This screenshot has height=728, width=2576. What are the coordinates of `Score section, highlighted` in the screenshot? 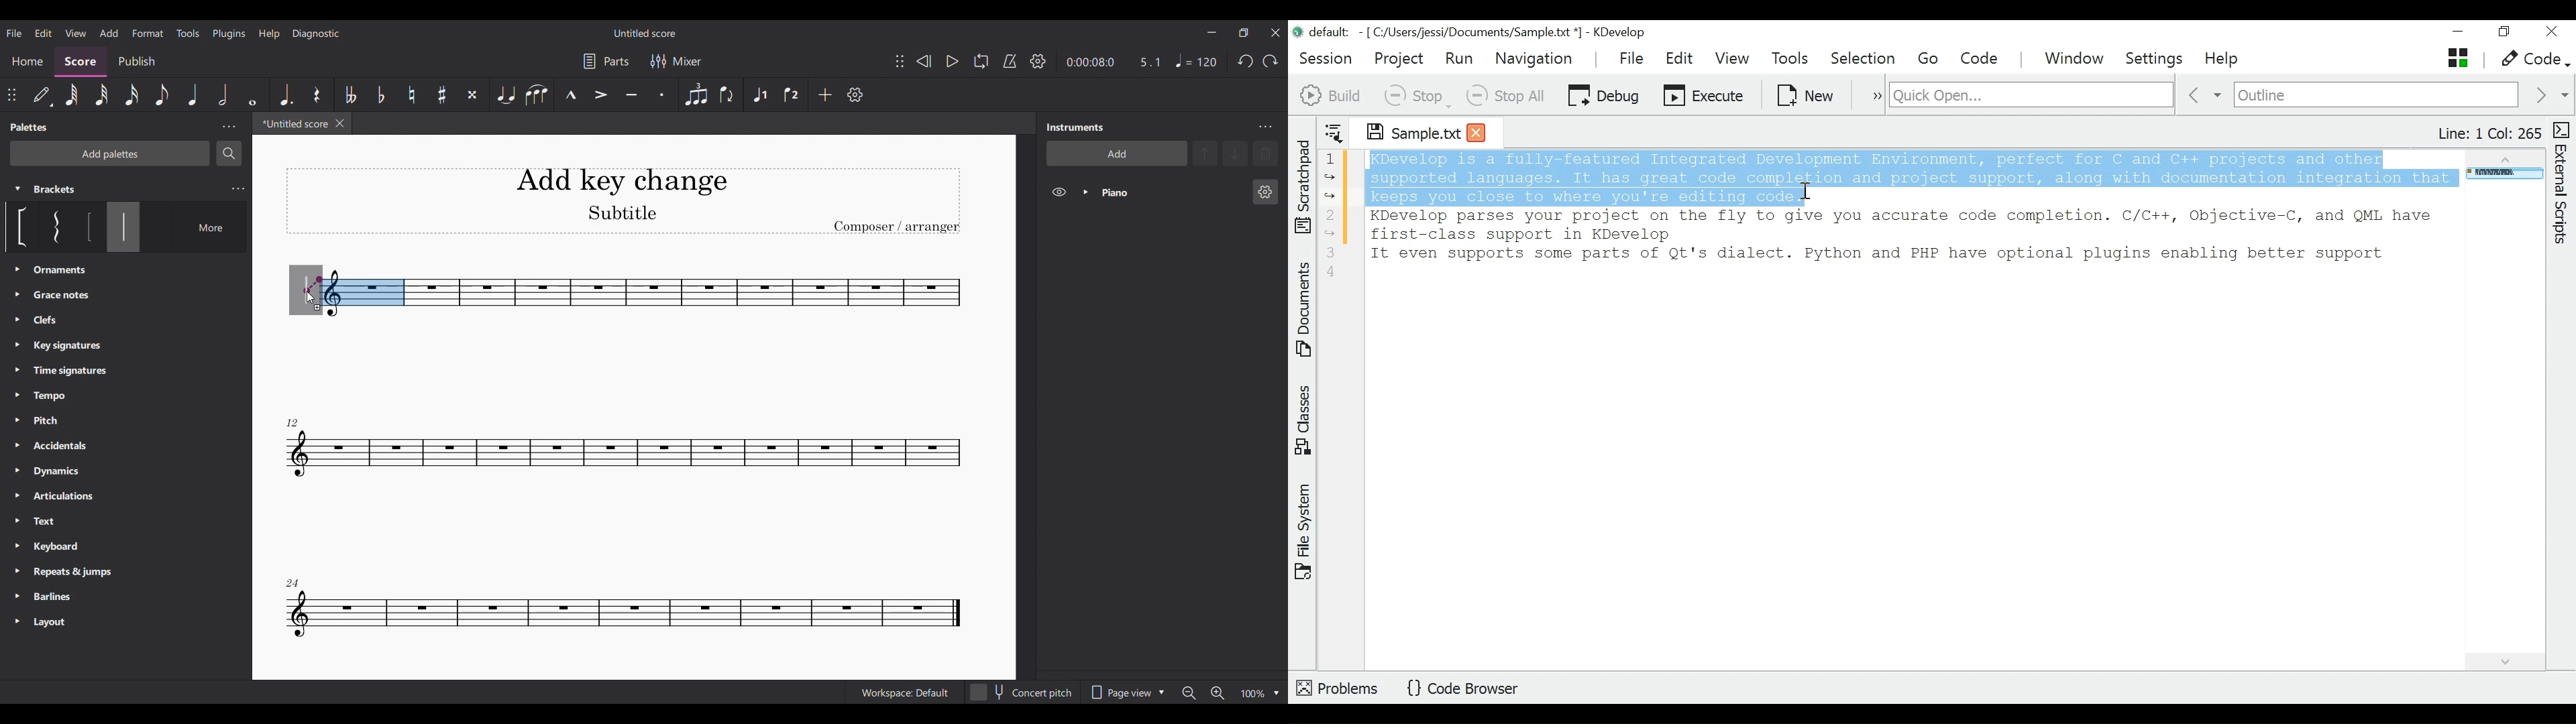 It's located at (80, 62).